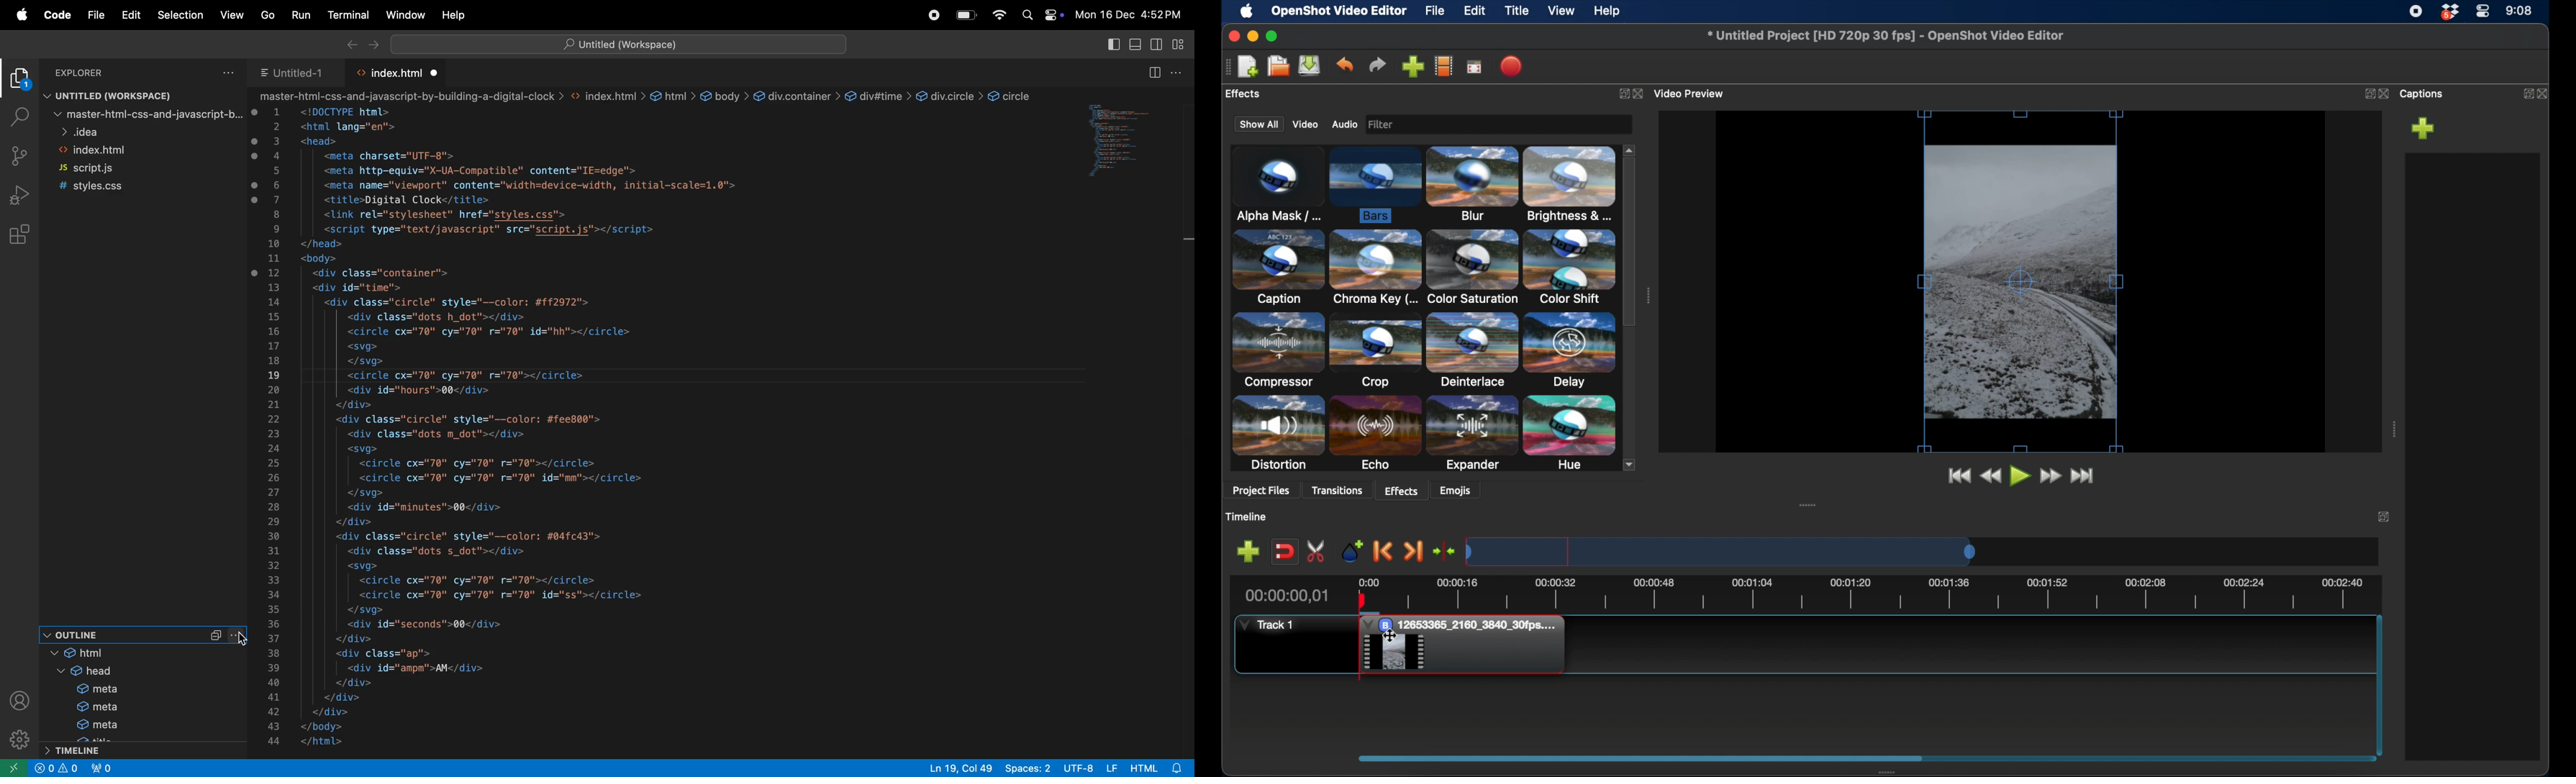 The image size is (2576, 784). Describe the element at coordinates (1885, 35) in the screenshot. I see `filename` at that location.